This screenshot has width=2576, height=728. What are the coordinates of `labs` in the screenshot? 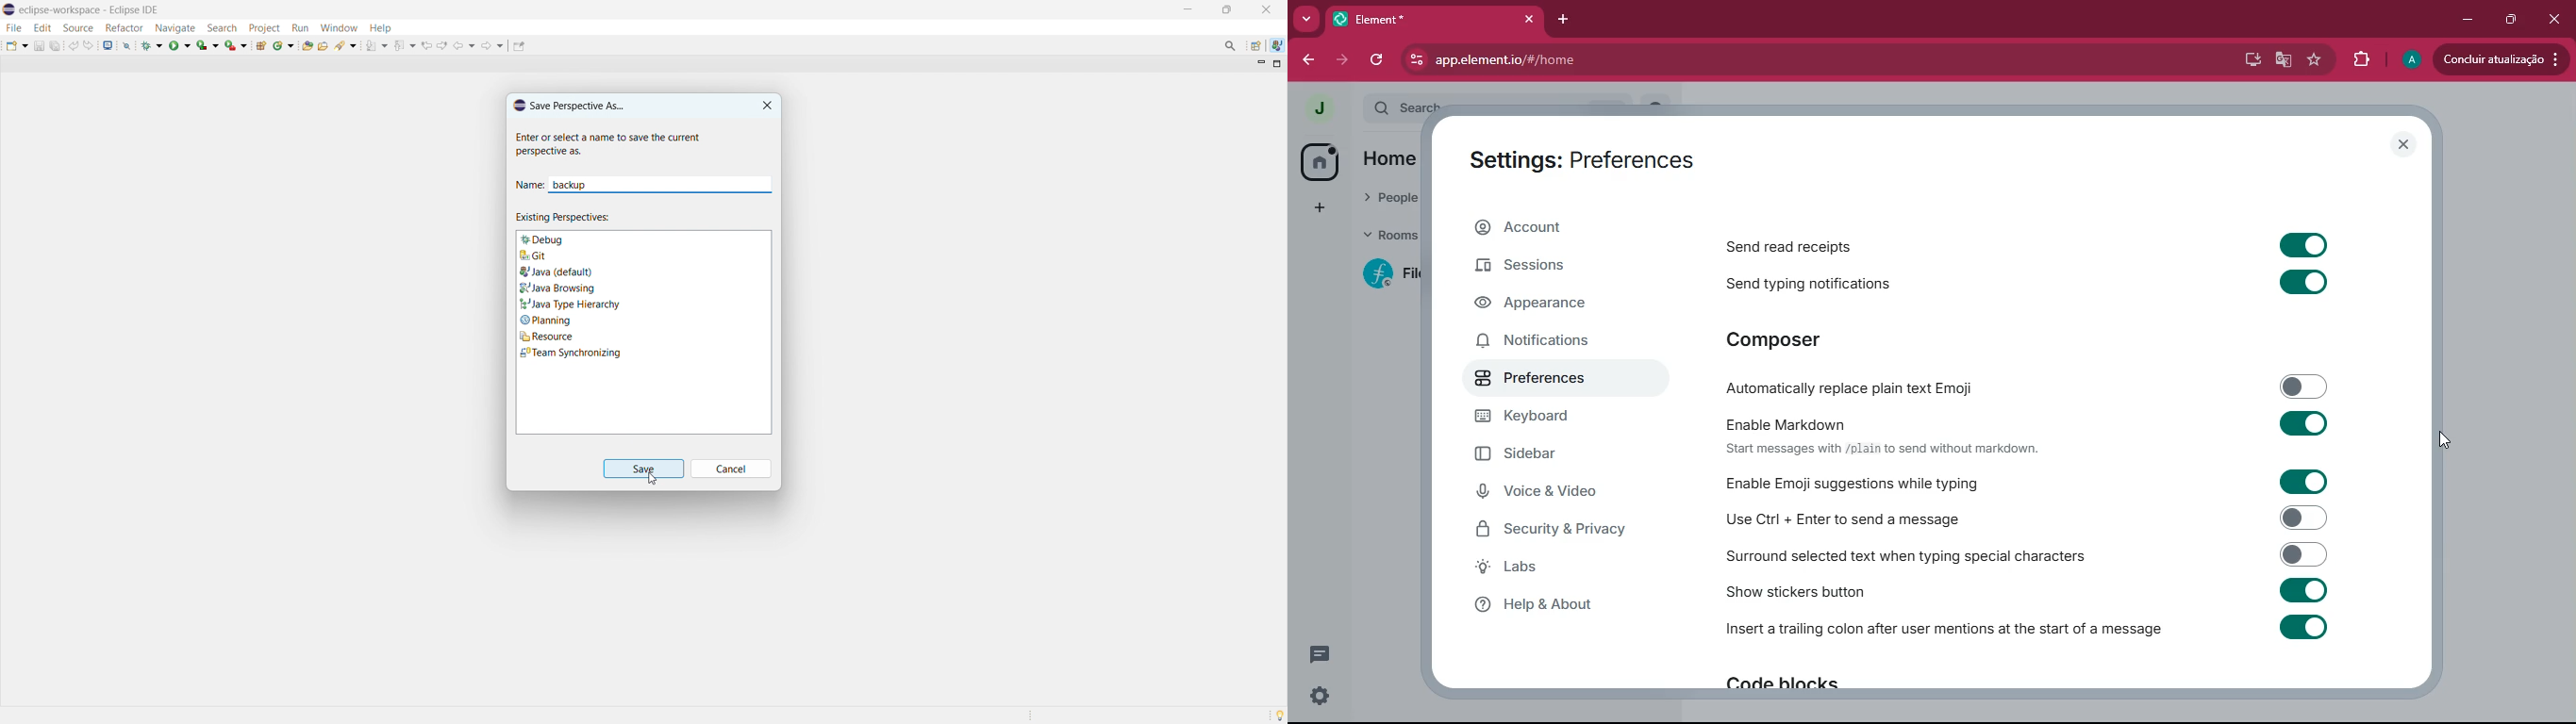 It's located at (1549, 569).